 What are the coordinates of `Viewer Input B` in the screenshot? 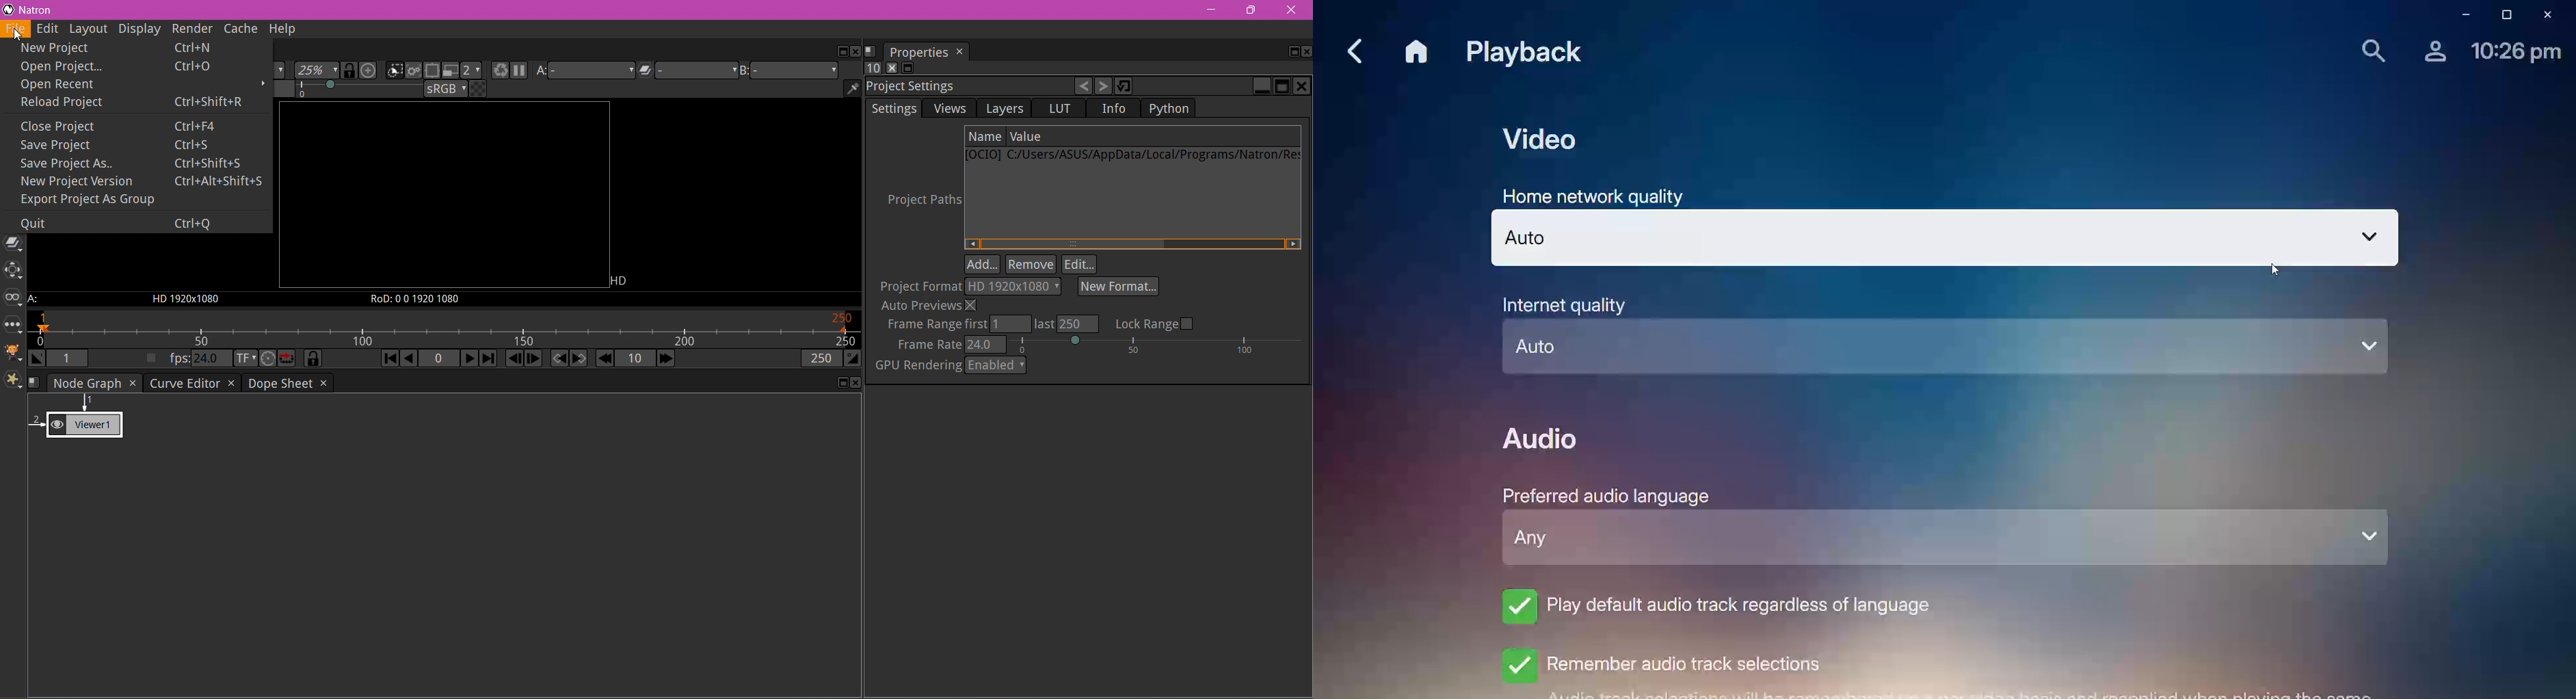 It's located at (789, 70).